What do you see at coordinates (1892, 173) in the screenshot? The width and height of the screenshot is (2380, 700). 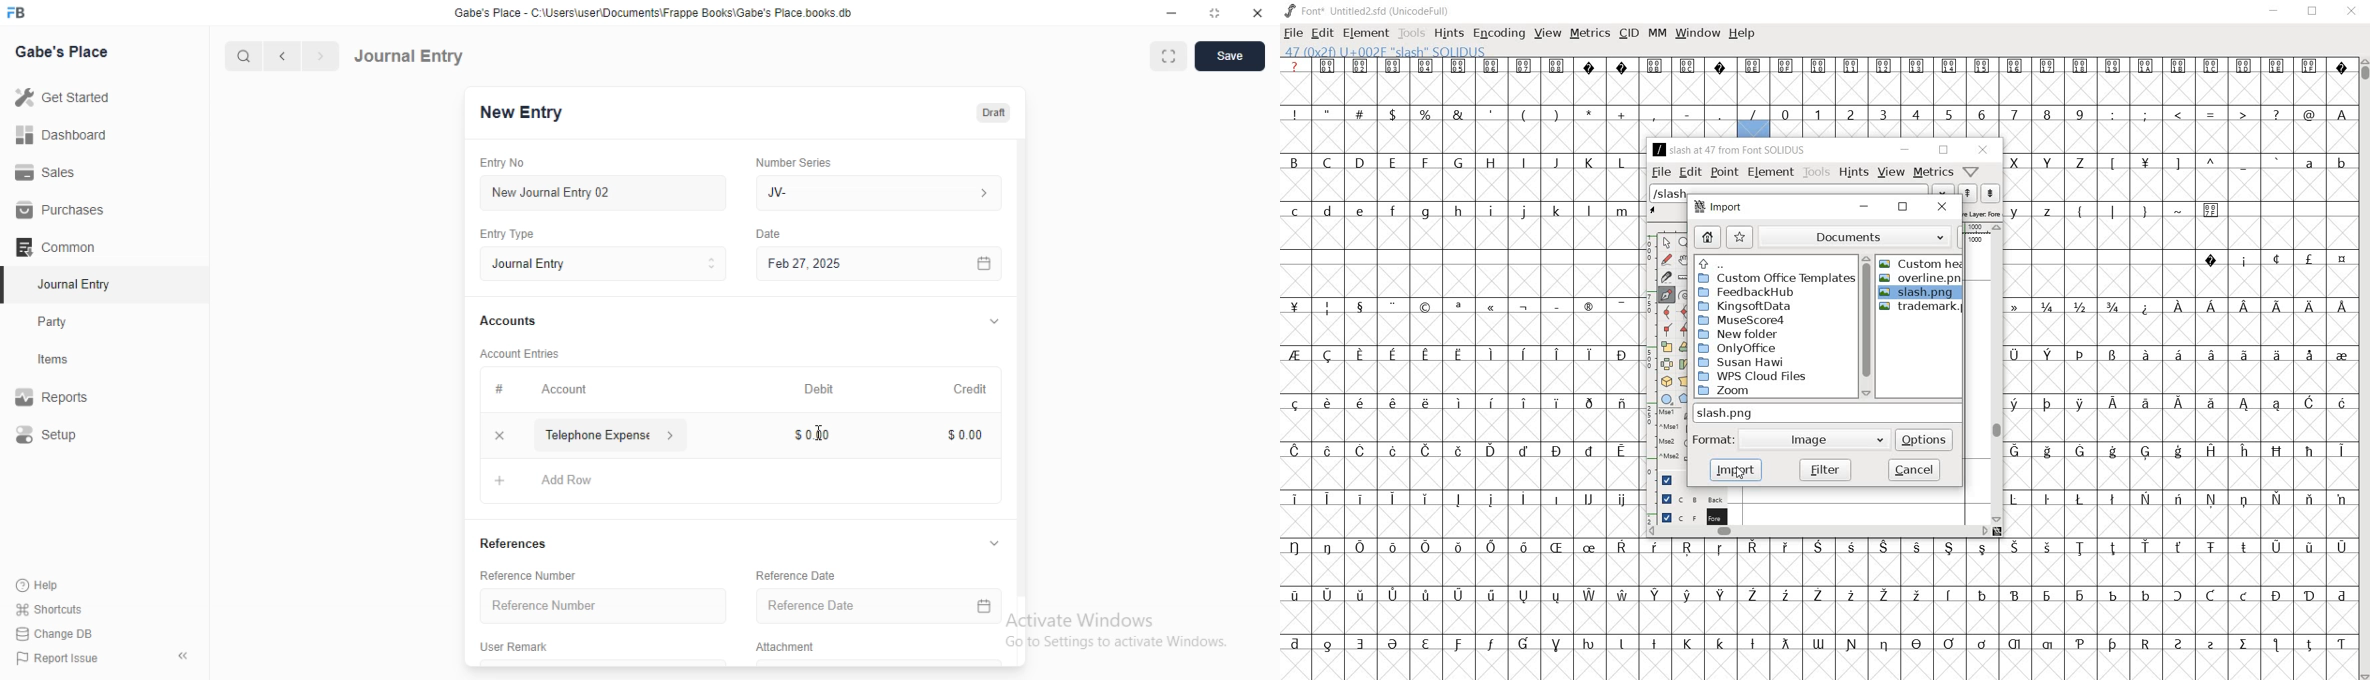 I see `view` at bounding box center [1892, 173].